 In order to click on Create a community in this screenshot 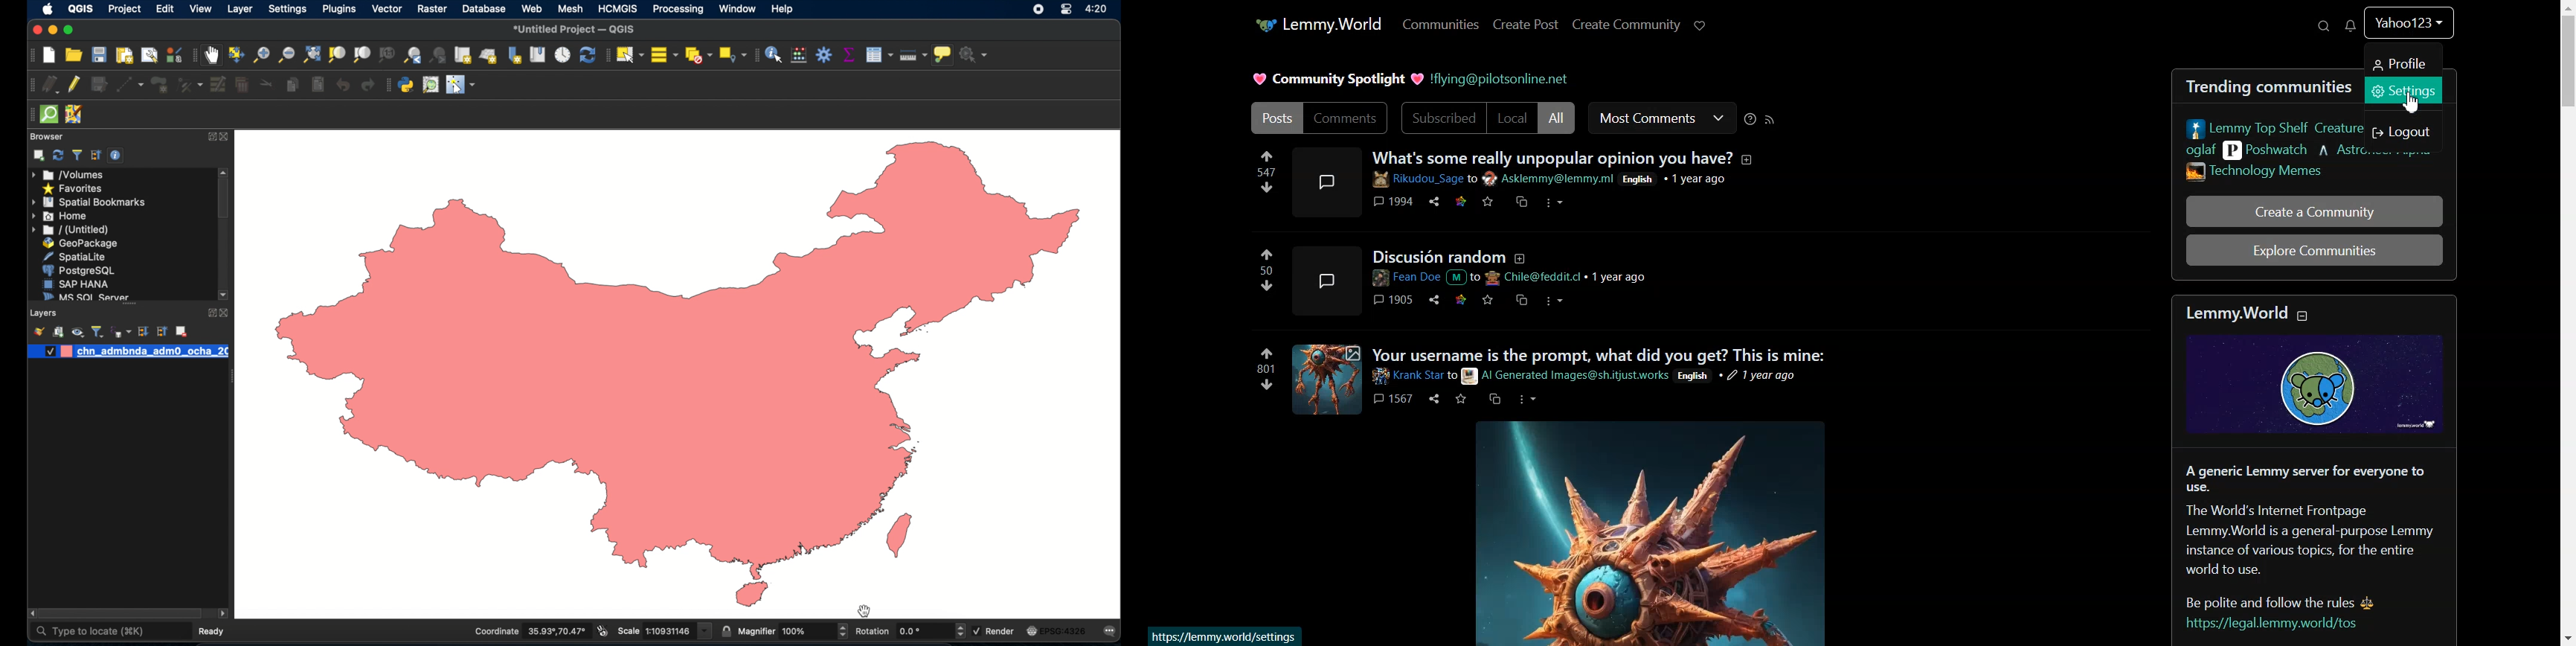, I will do `click(2313, 211)`.